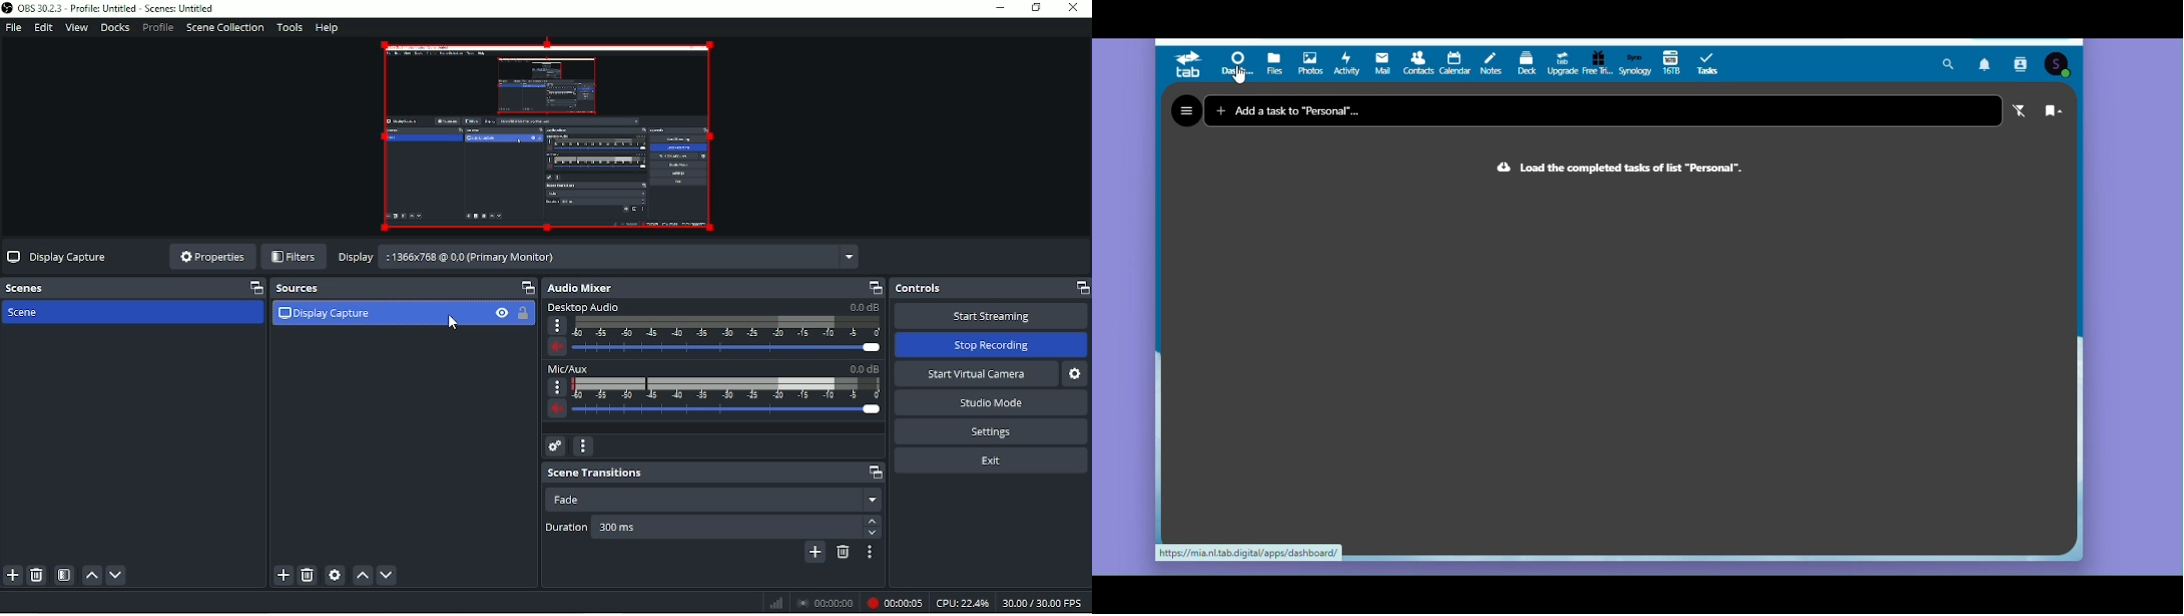 The width and height of the screenshot is (2184, 616). Describe the element at coordinates (2022, 65) in the screenshot. I see `Contact search` at that location.